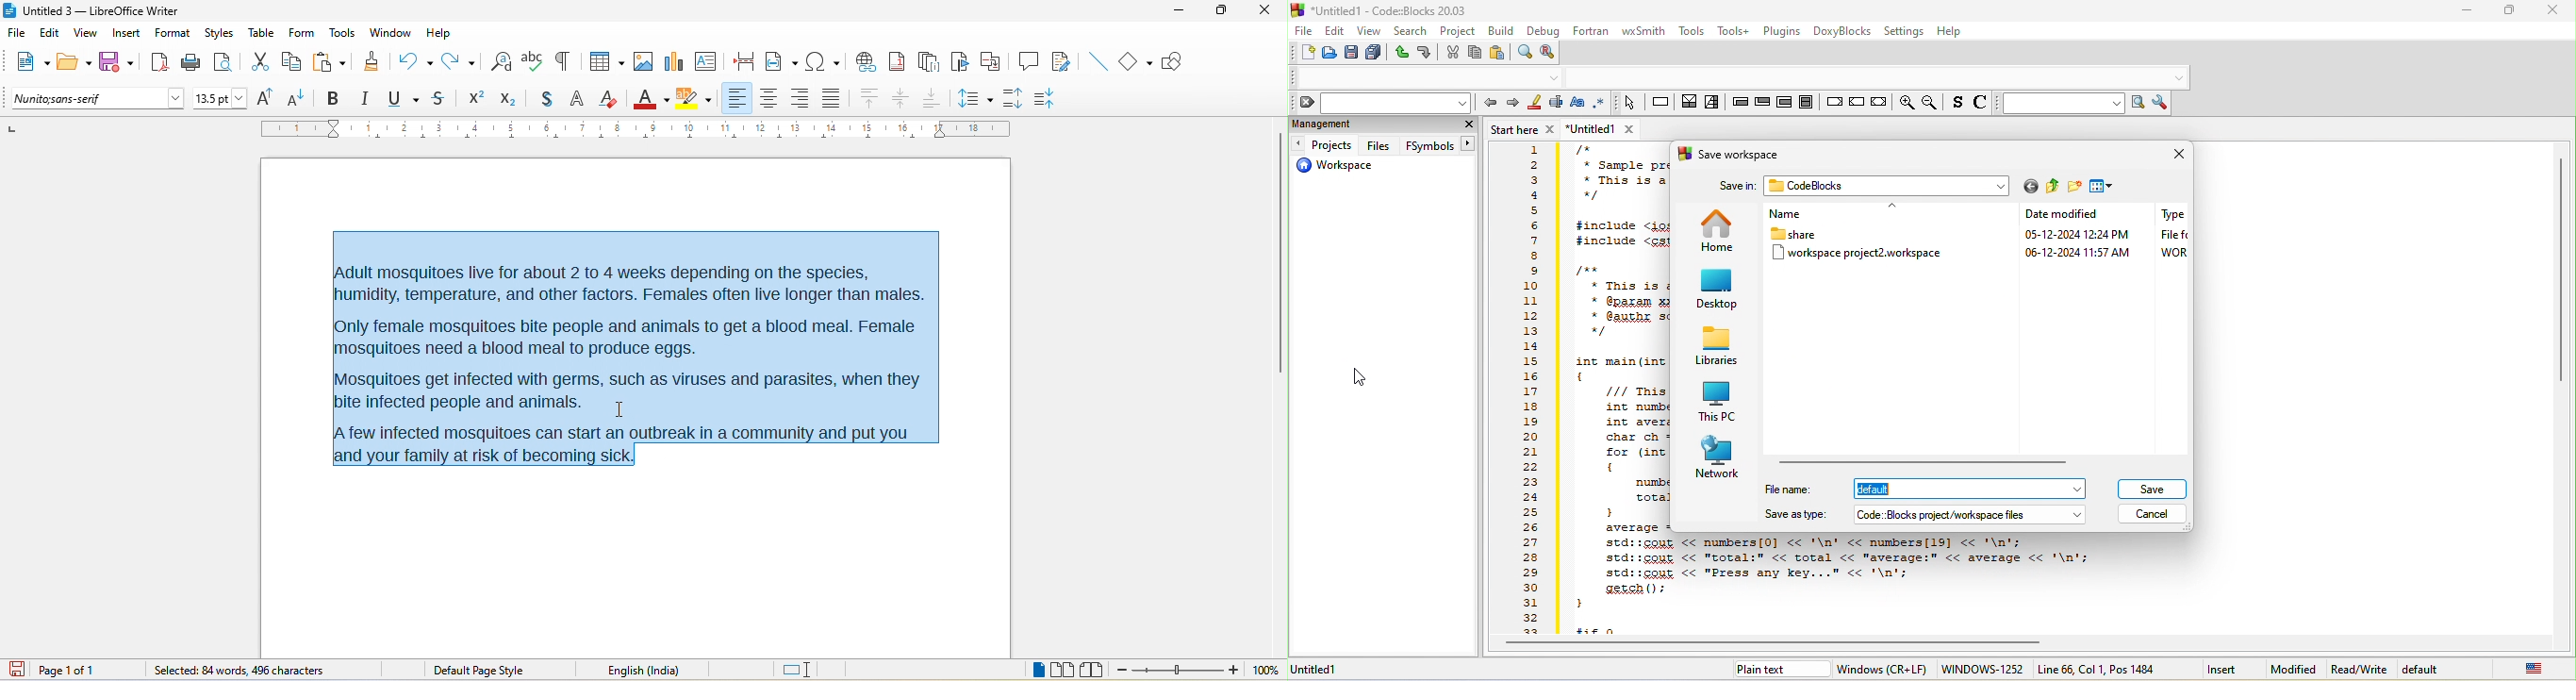  Describe the element at coordinates (126, 35) in the screenshot. I see `insert` at that location.